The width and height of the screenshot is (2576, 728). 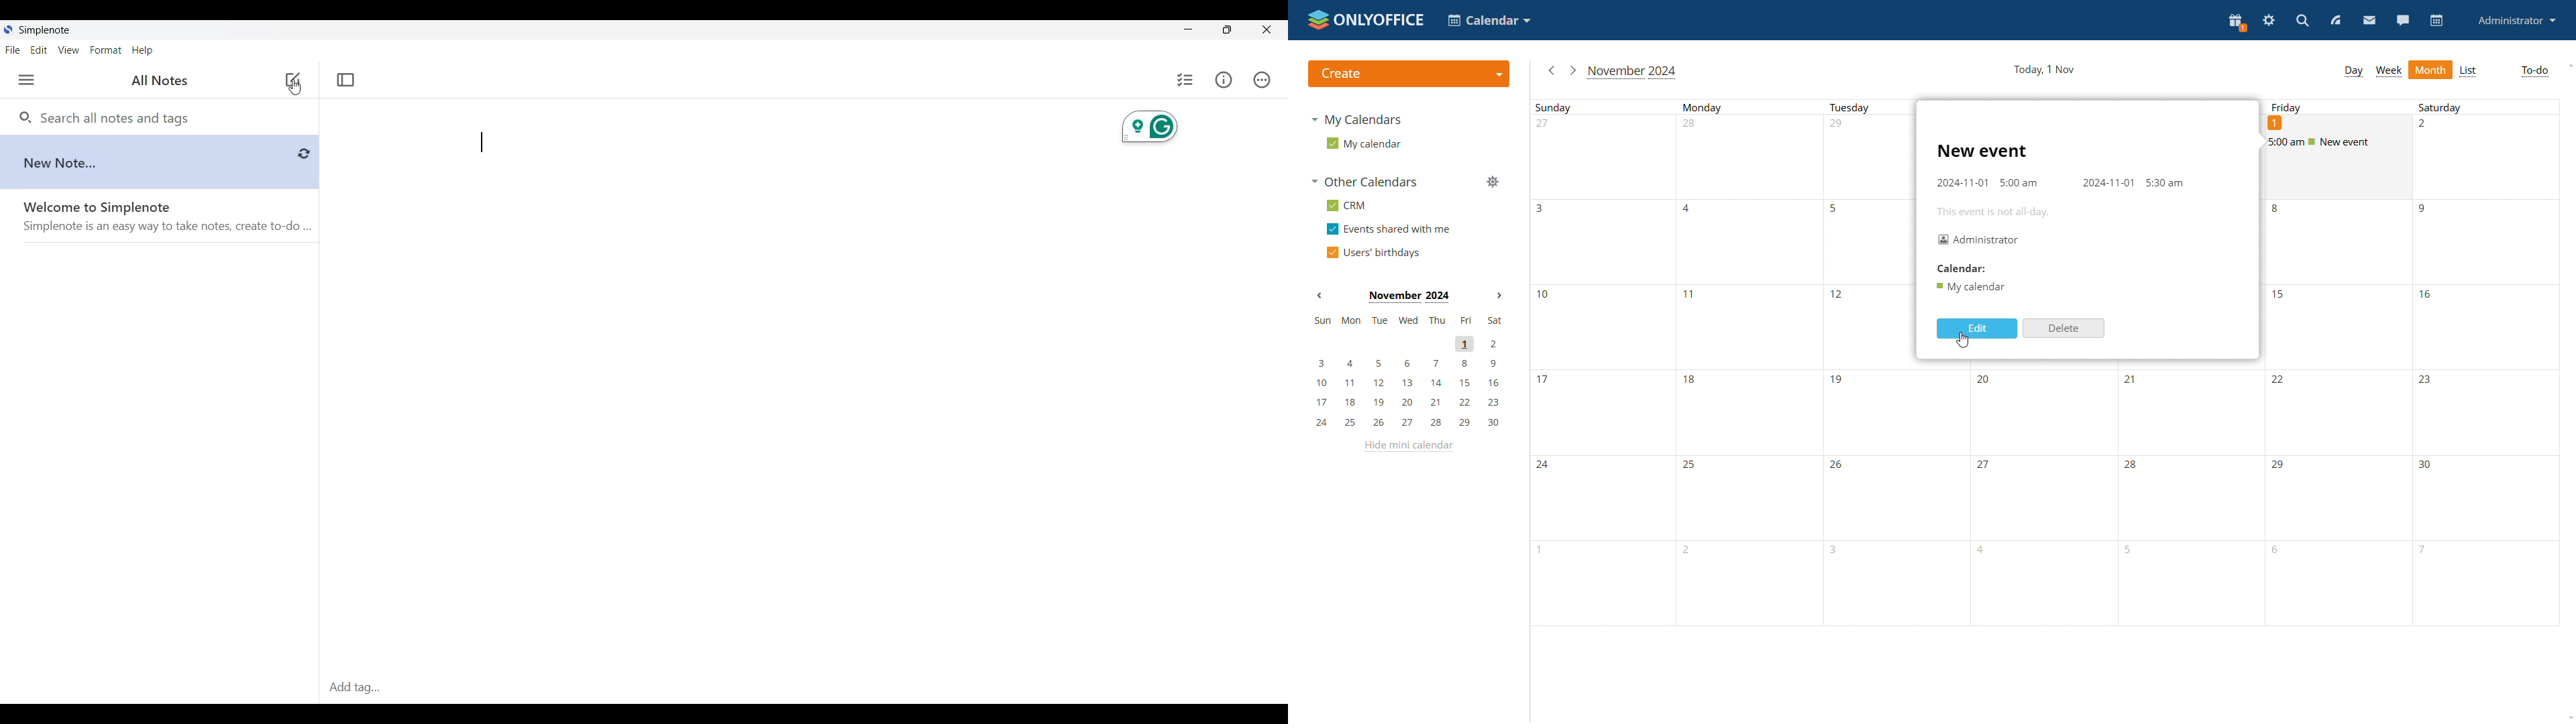 I want to click on go to next month, so click(x=1571, y=70).